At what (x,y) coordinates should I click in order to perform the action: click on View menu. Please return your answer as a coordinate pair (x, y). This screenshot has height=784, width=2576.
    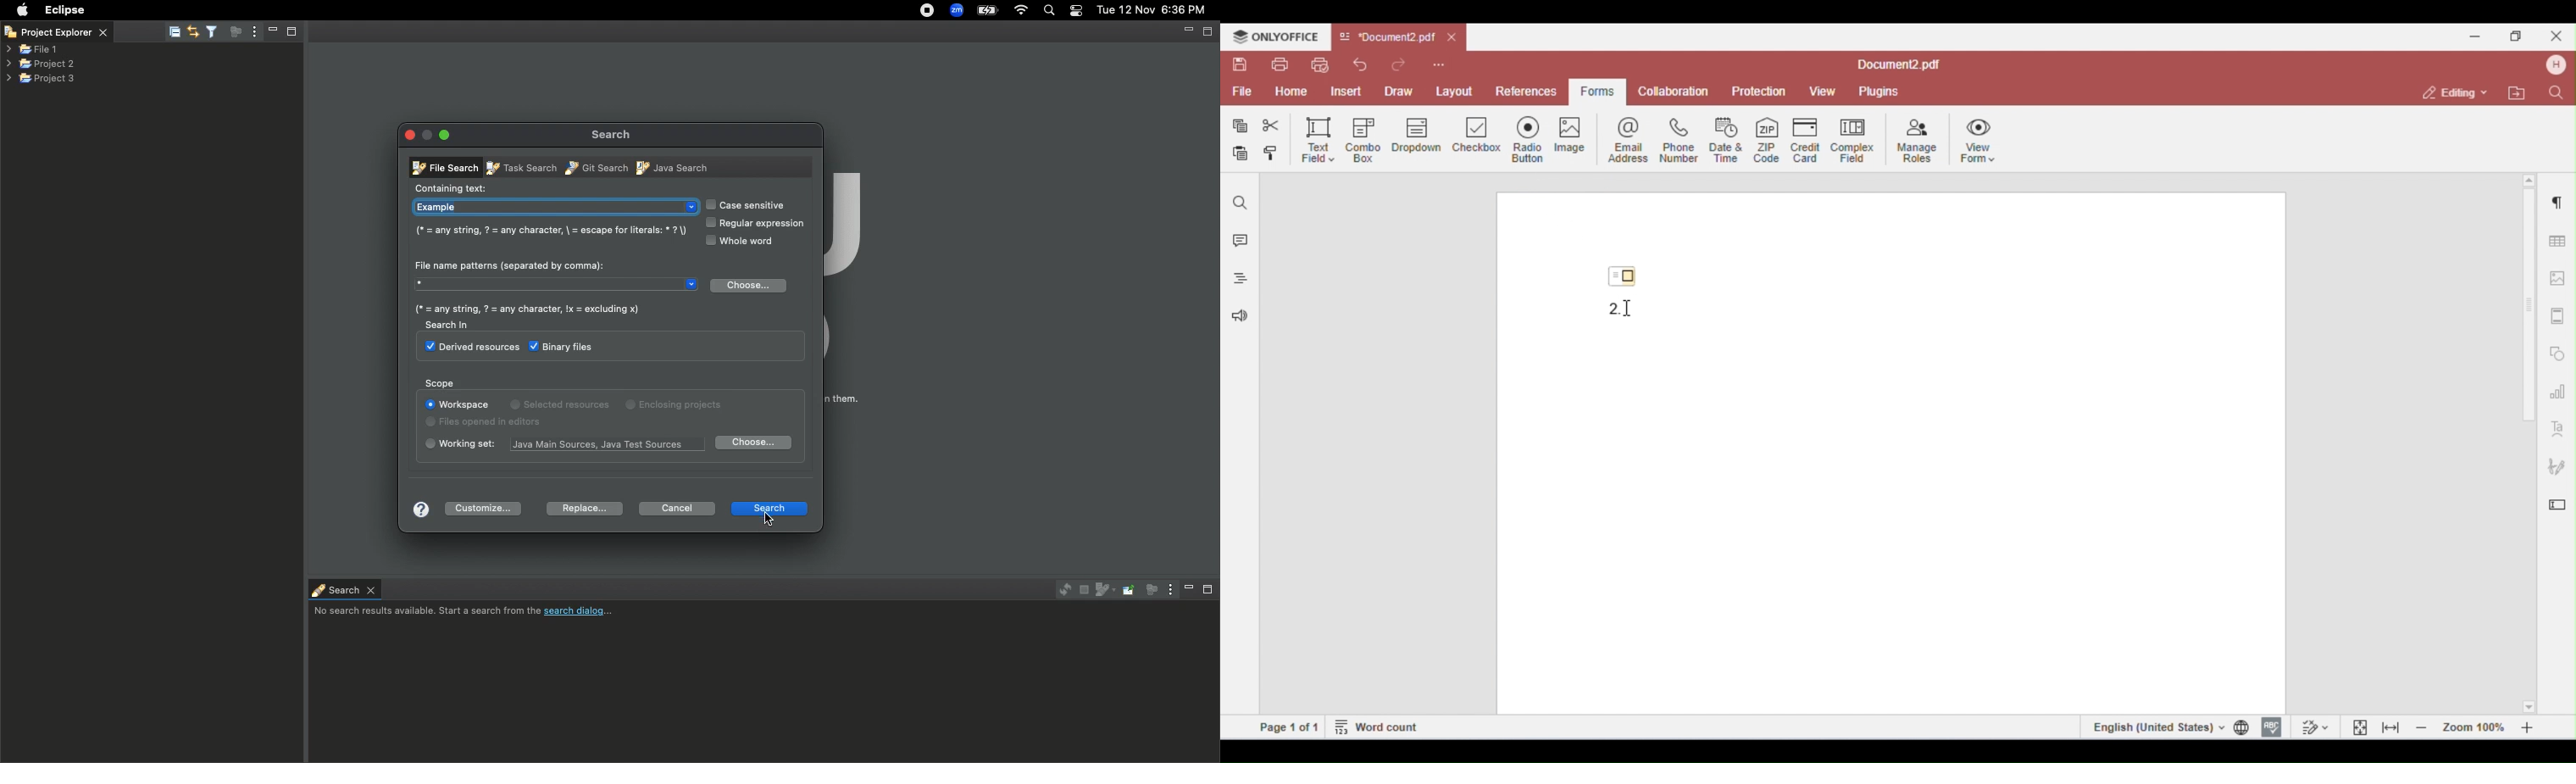
    Looking at the image, I should click on (253, 33).